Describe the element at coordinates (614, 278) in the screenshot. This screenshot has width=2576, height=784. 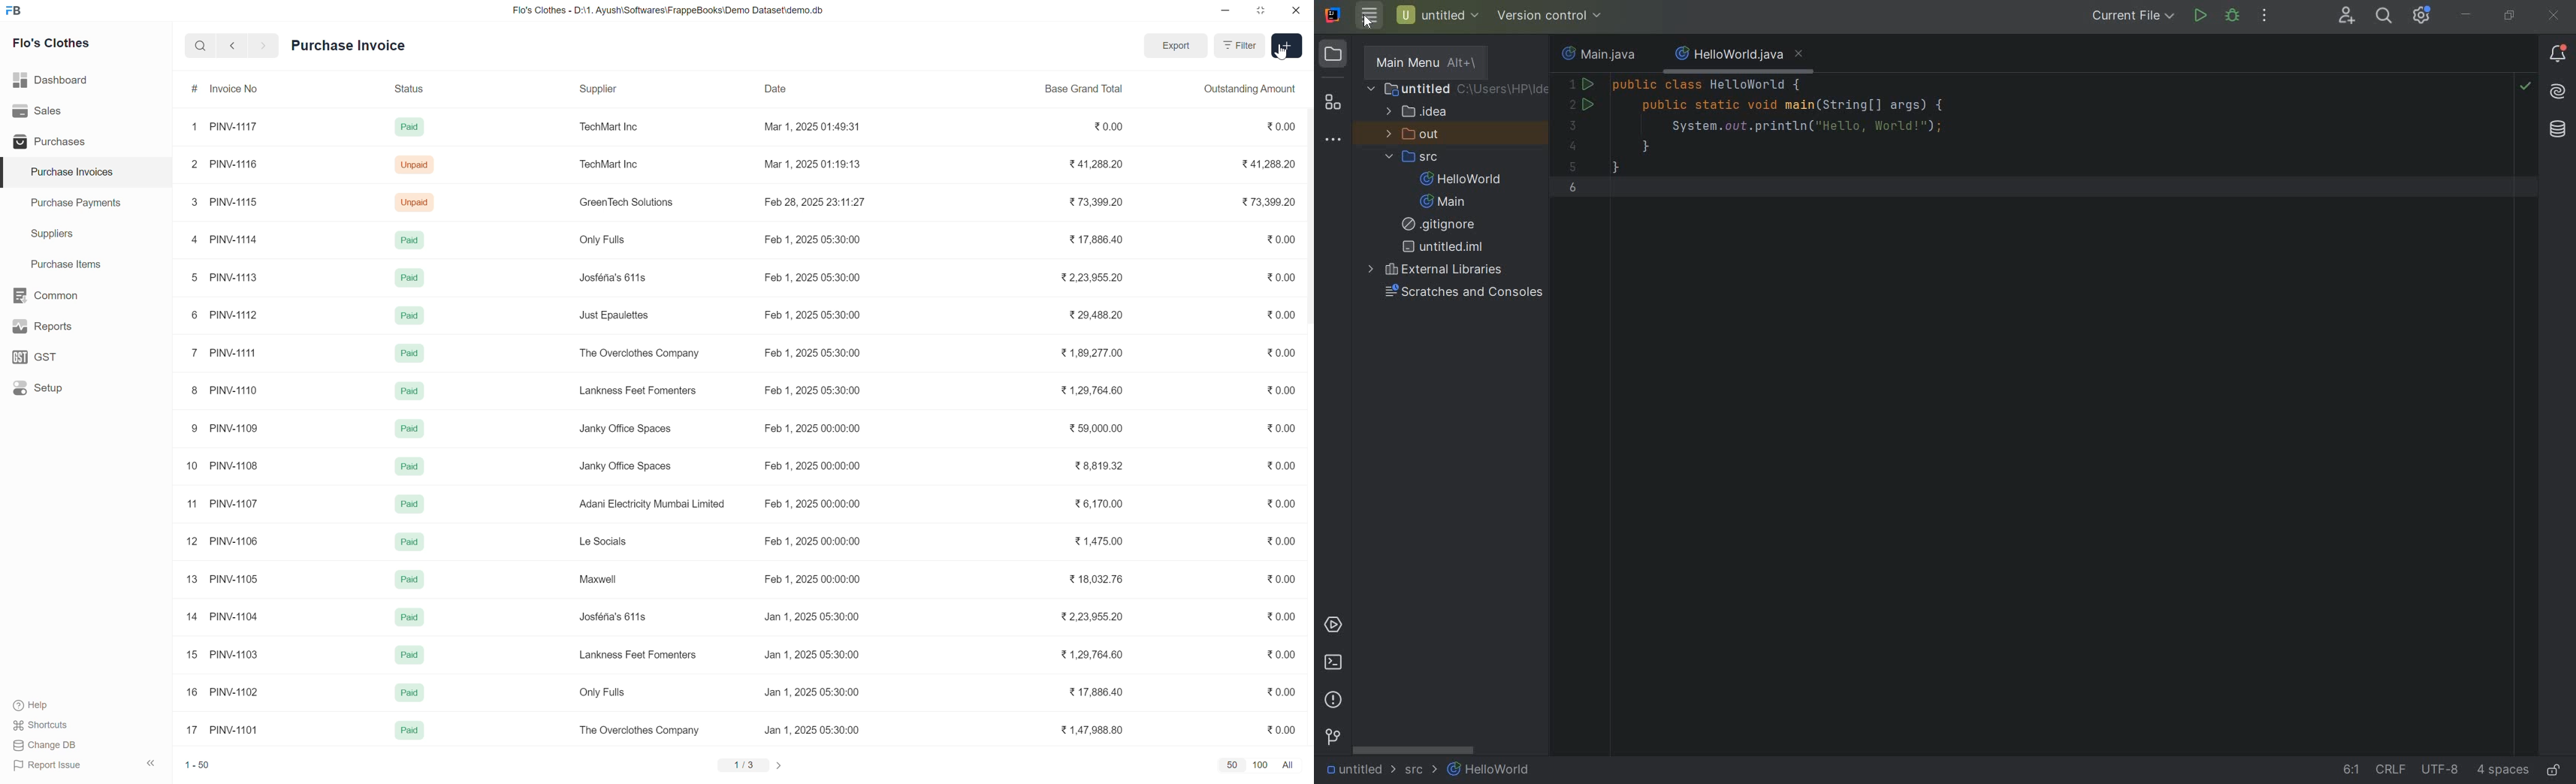
I see `Josféna's 611s` at that location.